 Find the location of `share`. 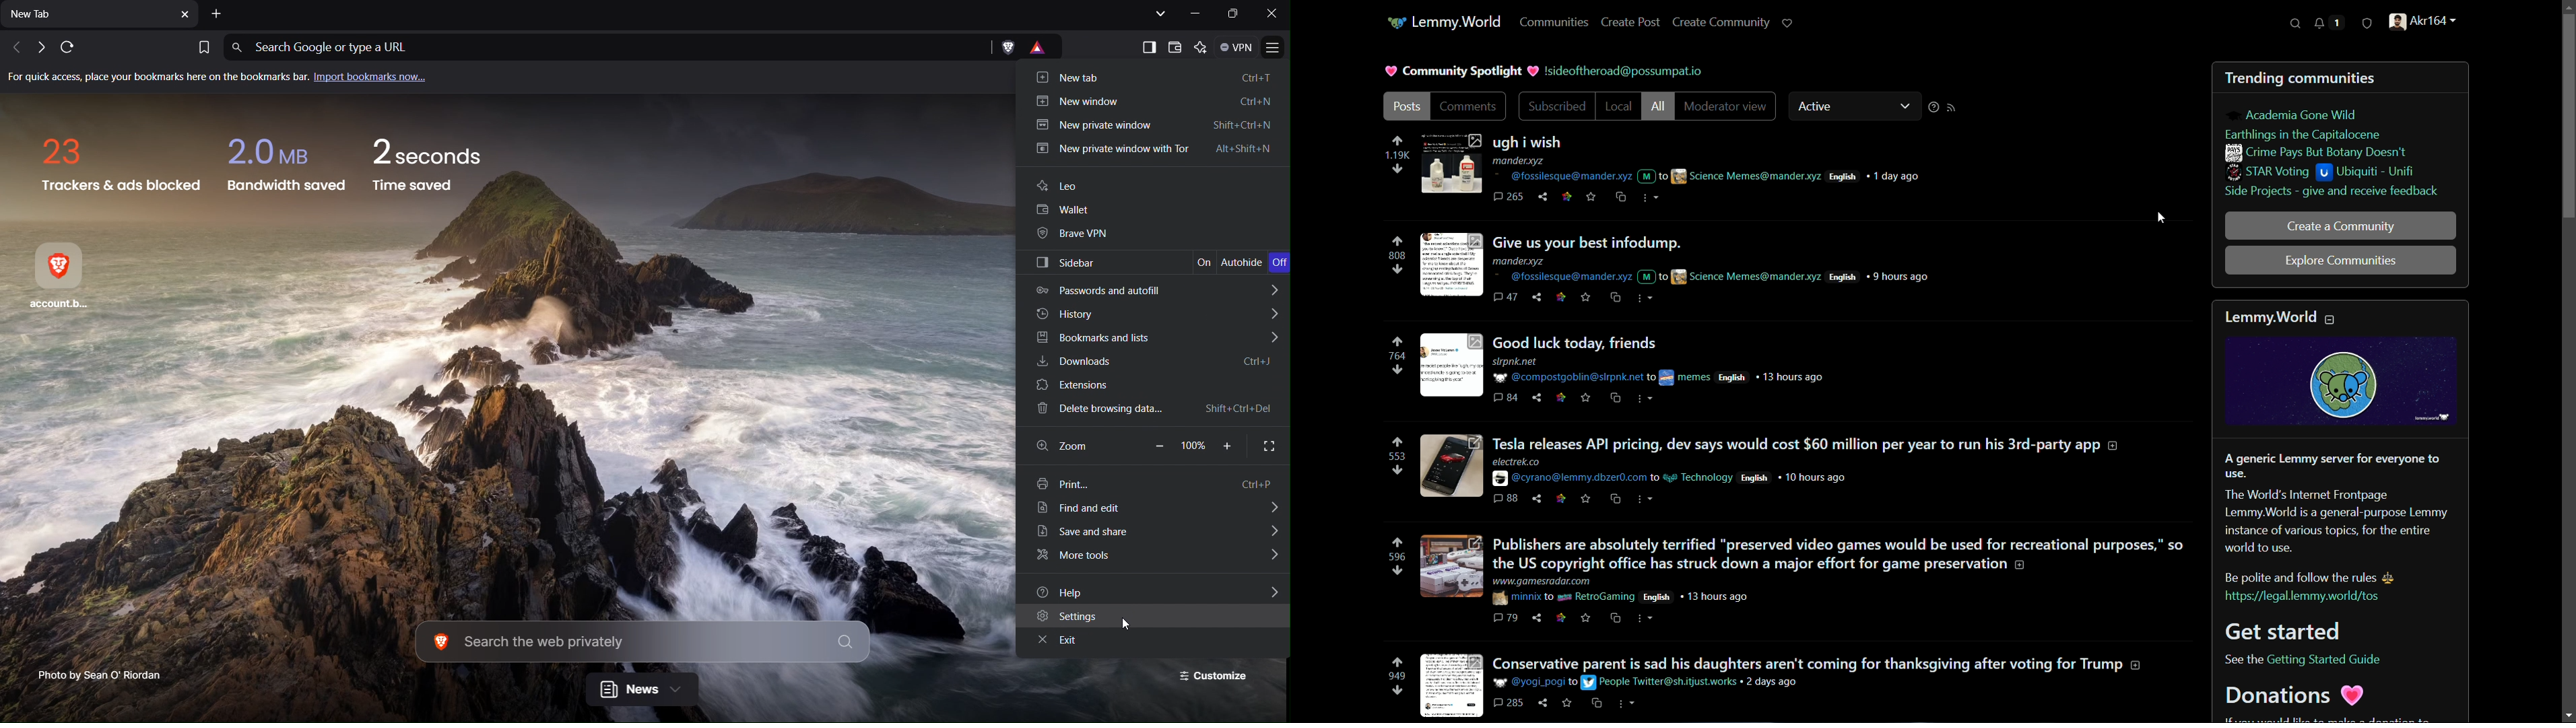

share is located at coordinates (1546, 197).